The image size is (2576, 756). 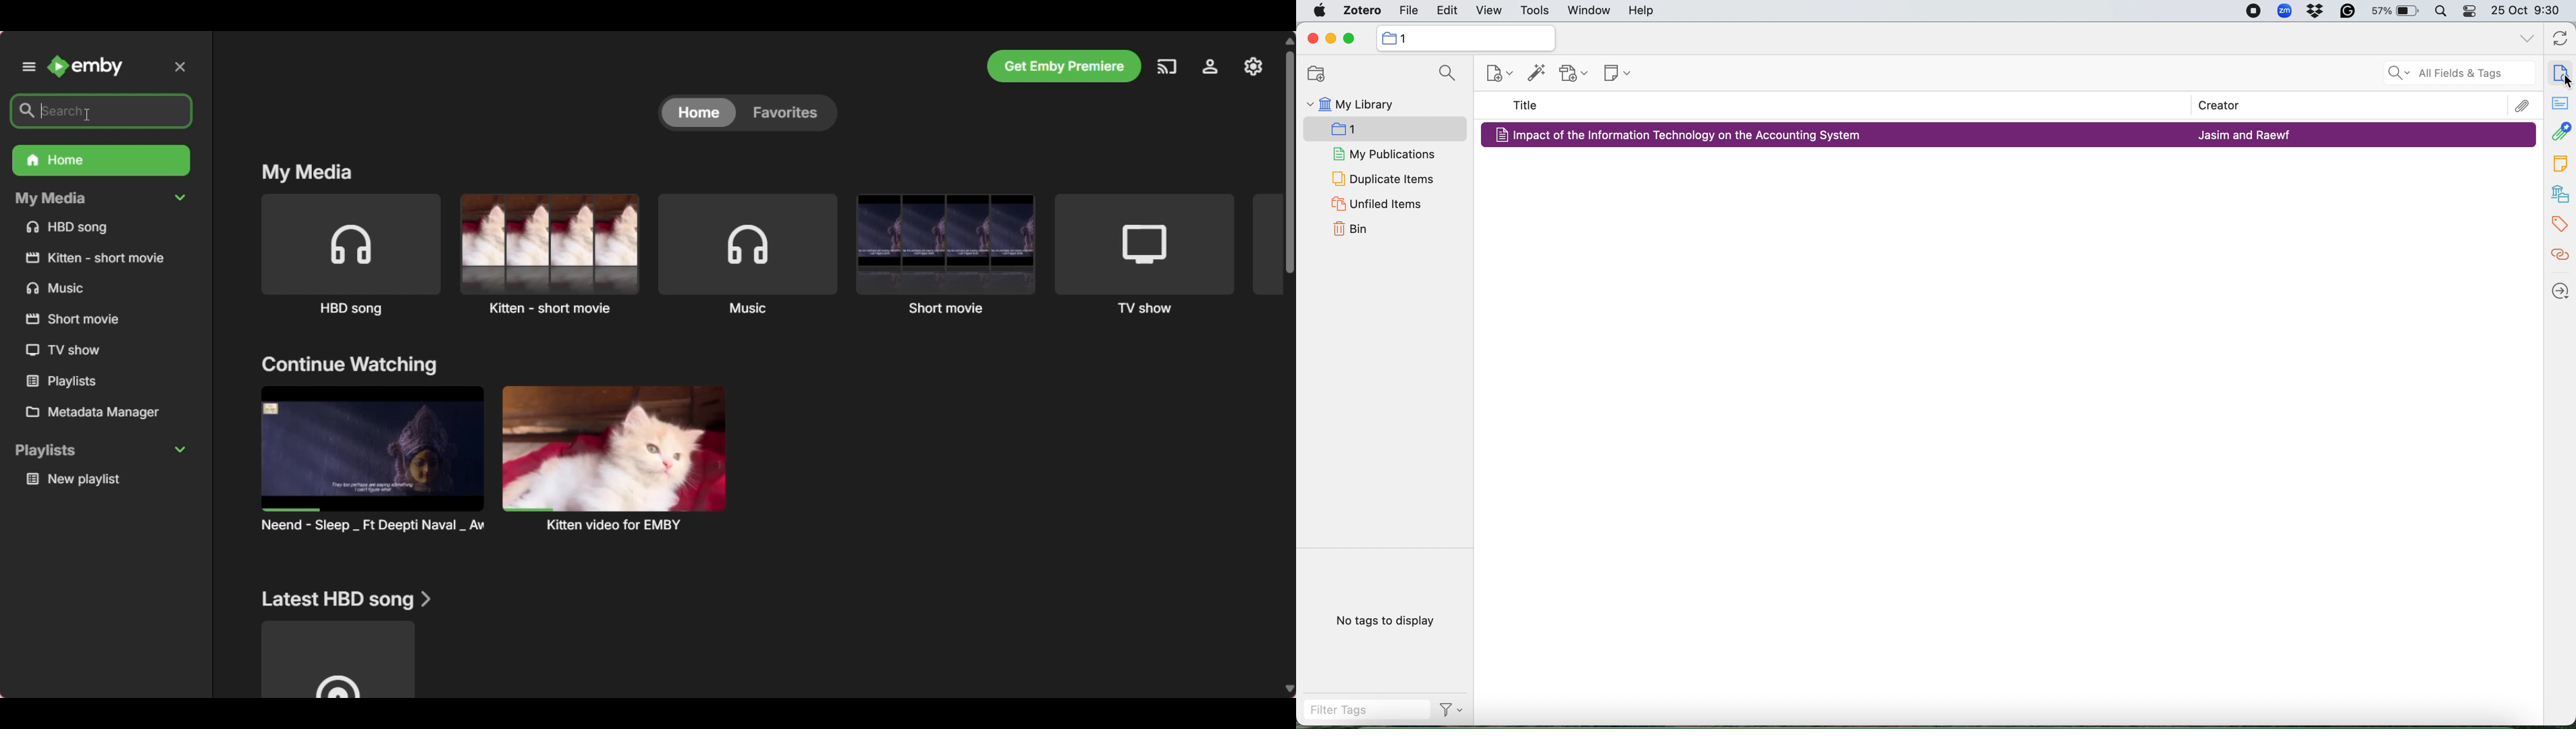 What do you see at coordinates (2247, 134) in the screenshot?
I see `journal article author` at bounding box center [2247, 134].